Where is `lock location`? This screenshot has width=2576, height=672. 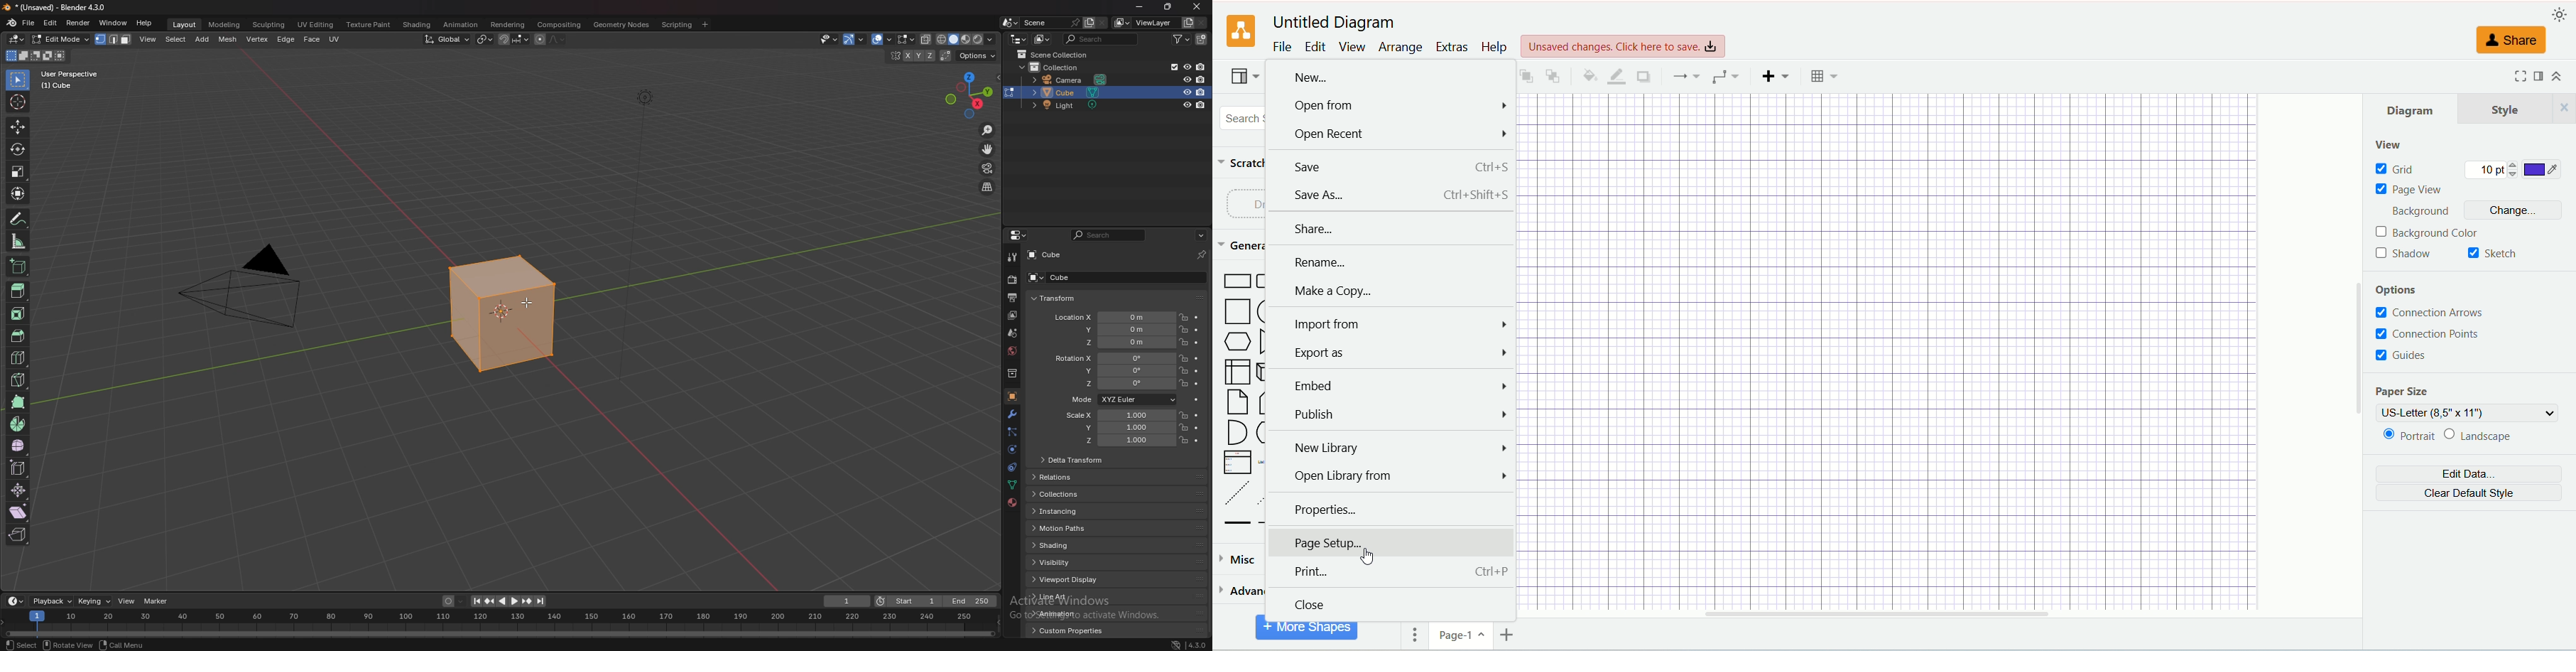 lock location is located at coordinates (1184, 329).